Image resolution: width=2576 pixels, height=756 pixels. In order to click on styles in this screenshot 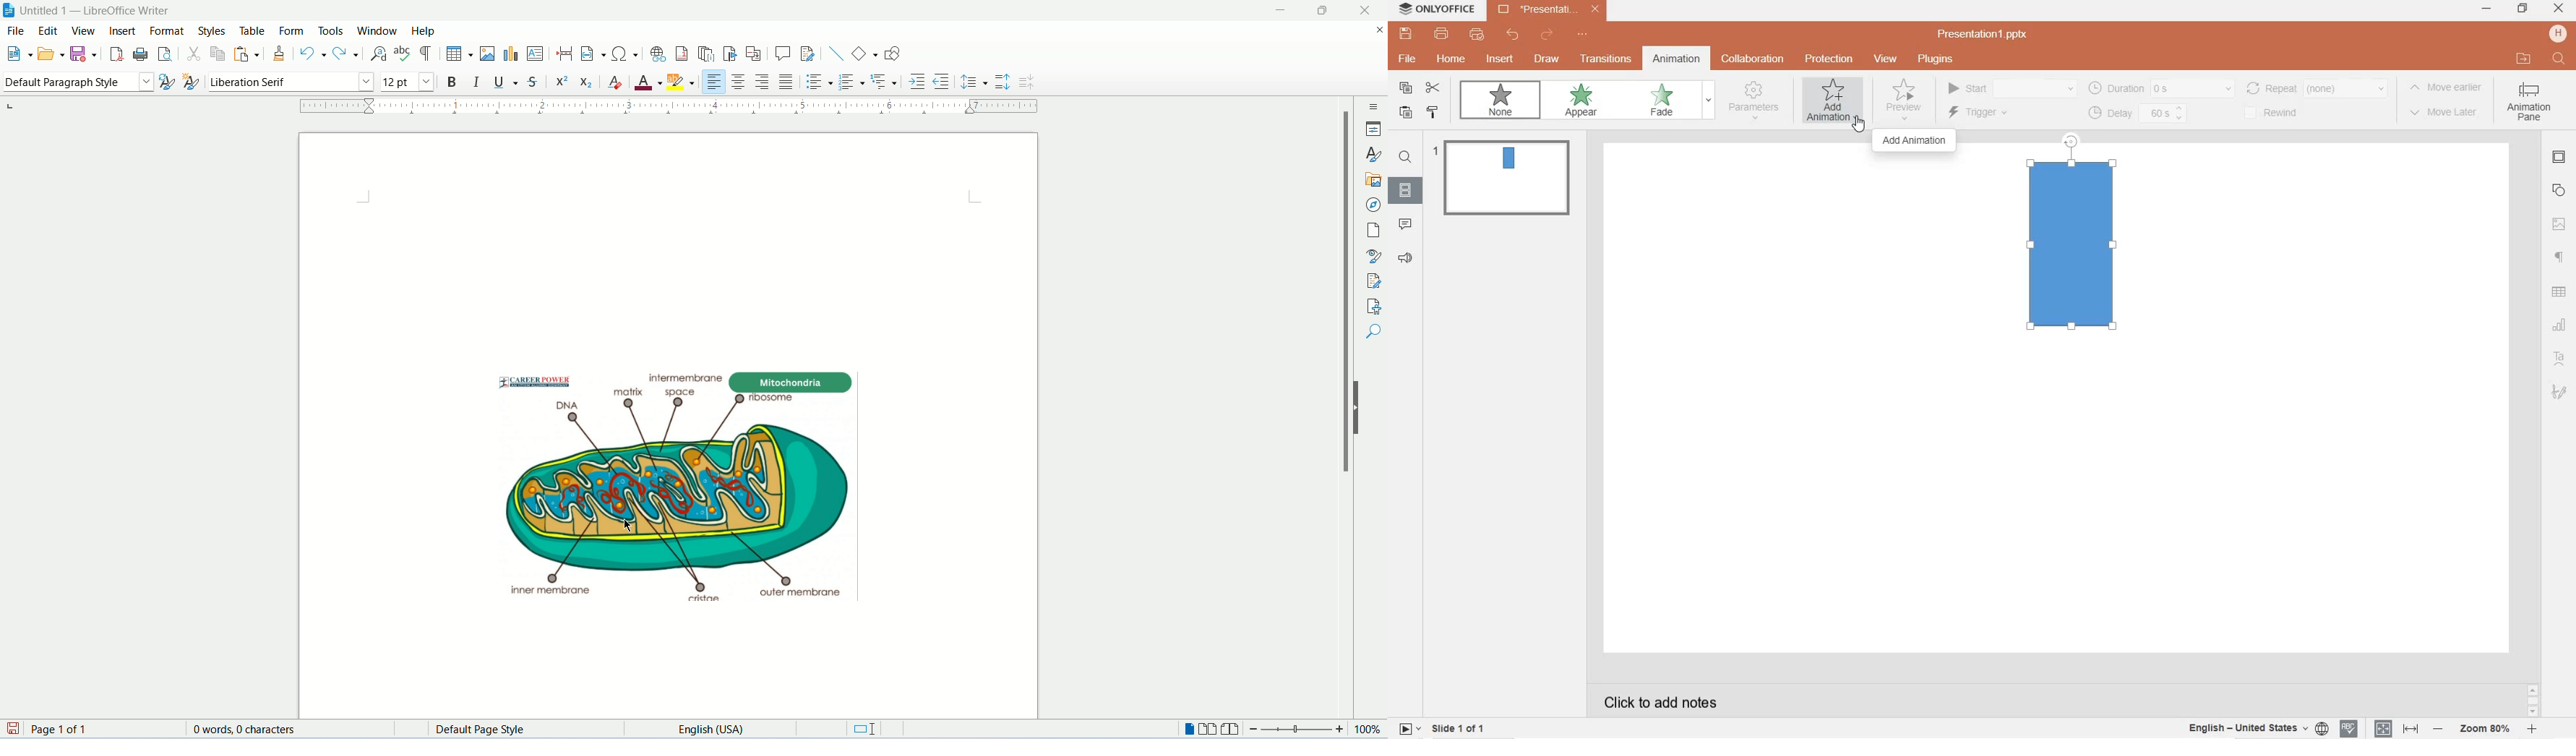, I will do `click(215, 30)`.